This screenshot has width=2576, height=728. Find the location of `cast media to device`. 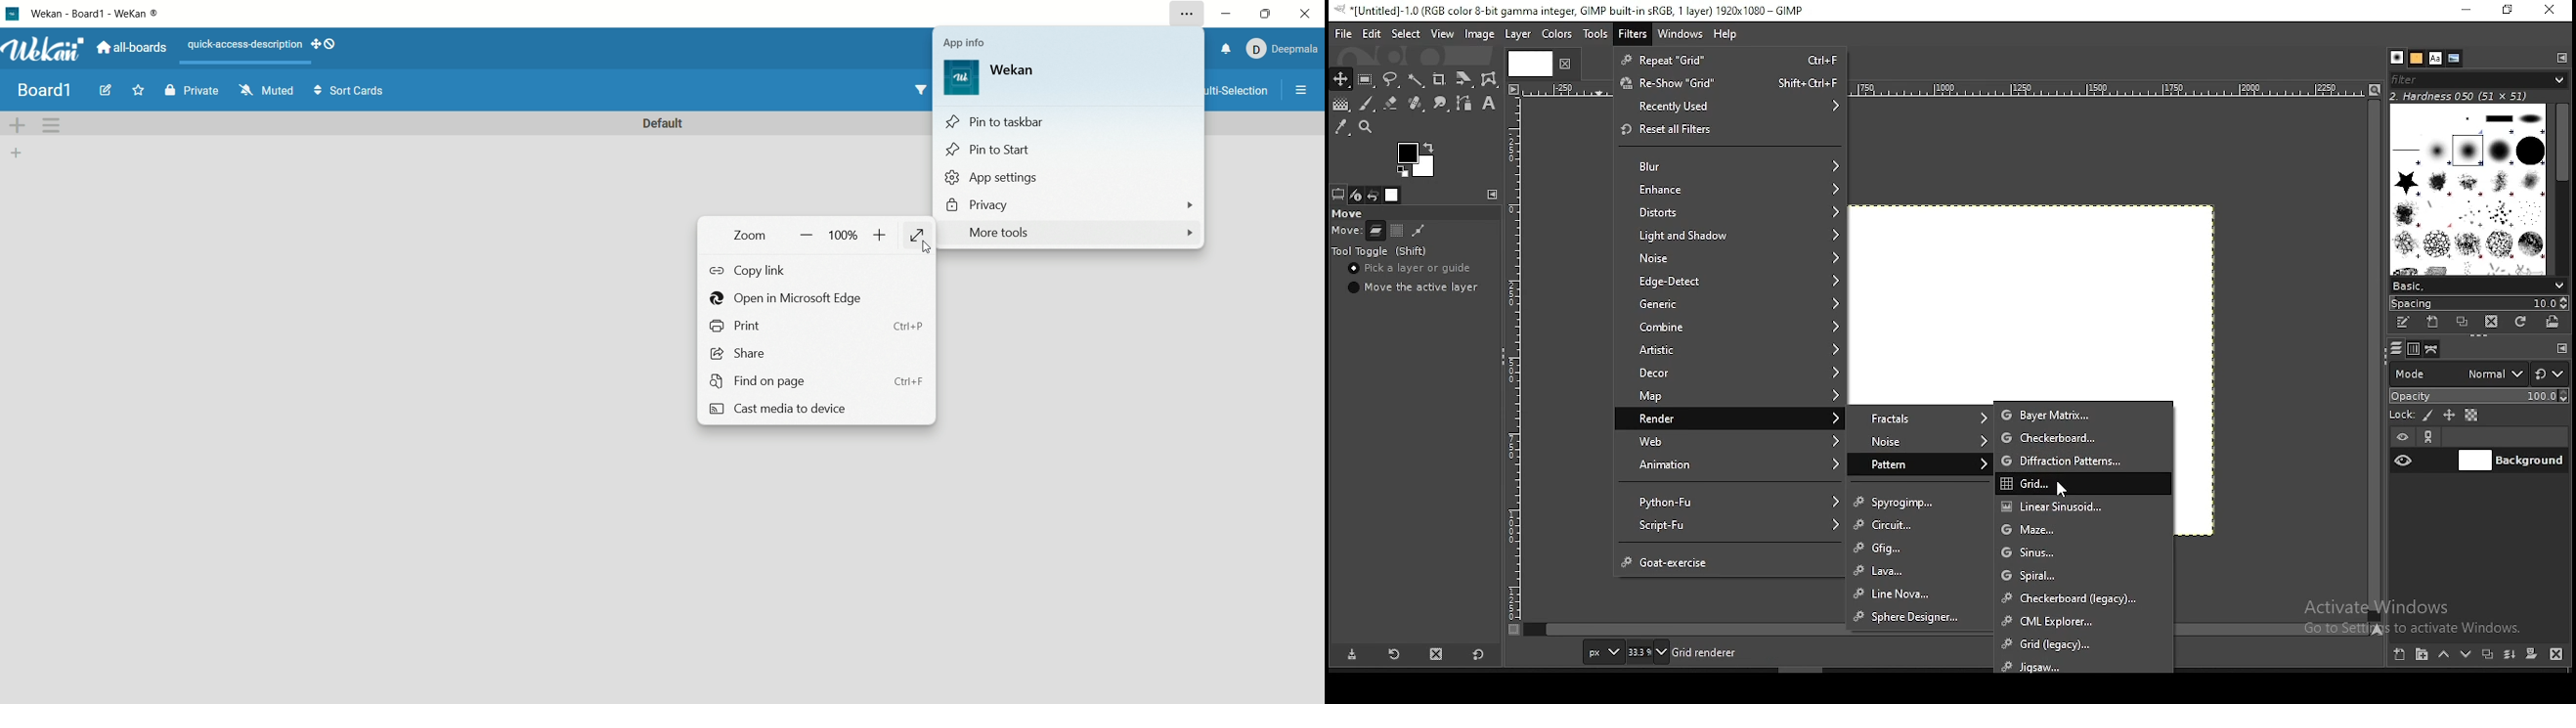

cast media to device is located at coordinates (814, 412).